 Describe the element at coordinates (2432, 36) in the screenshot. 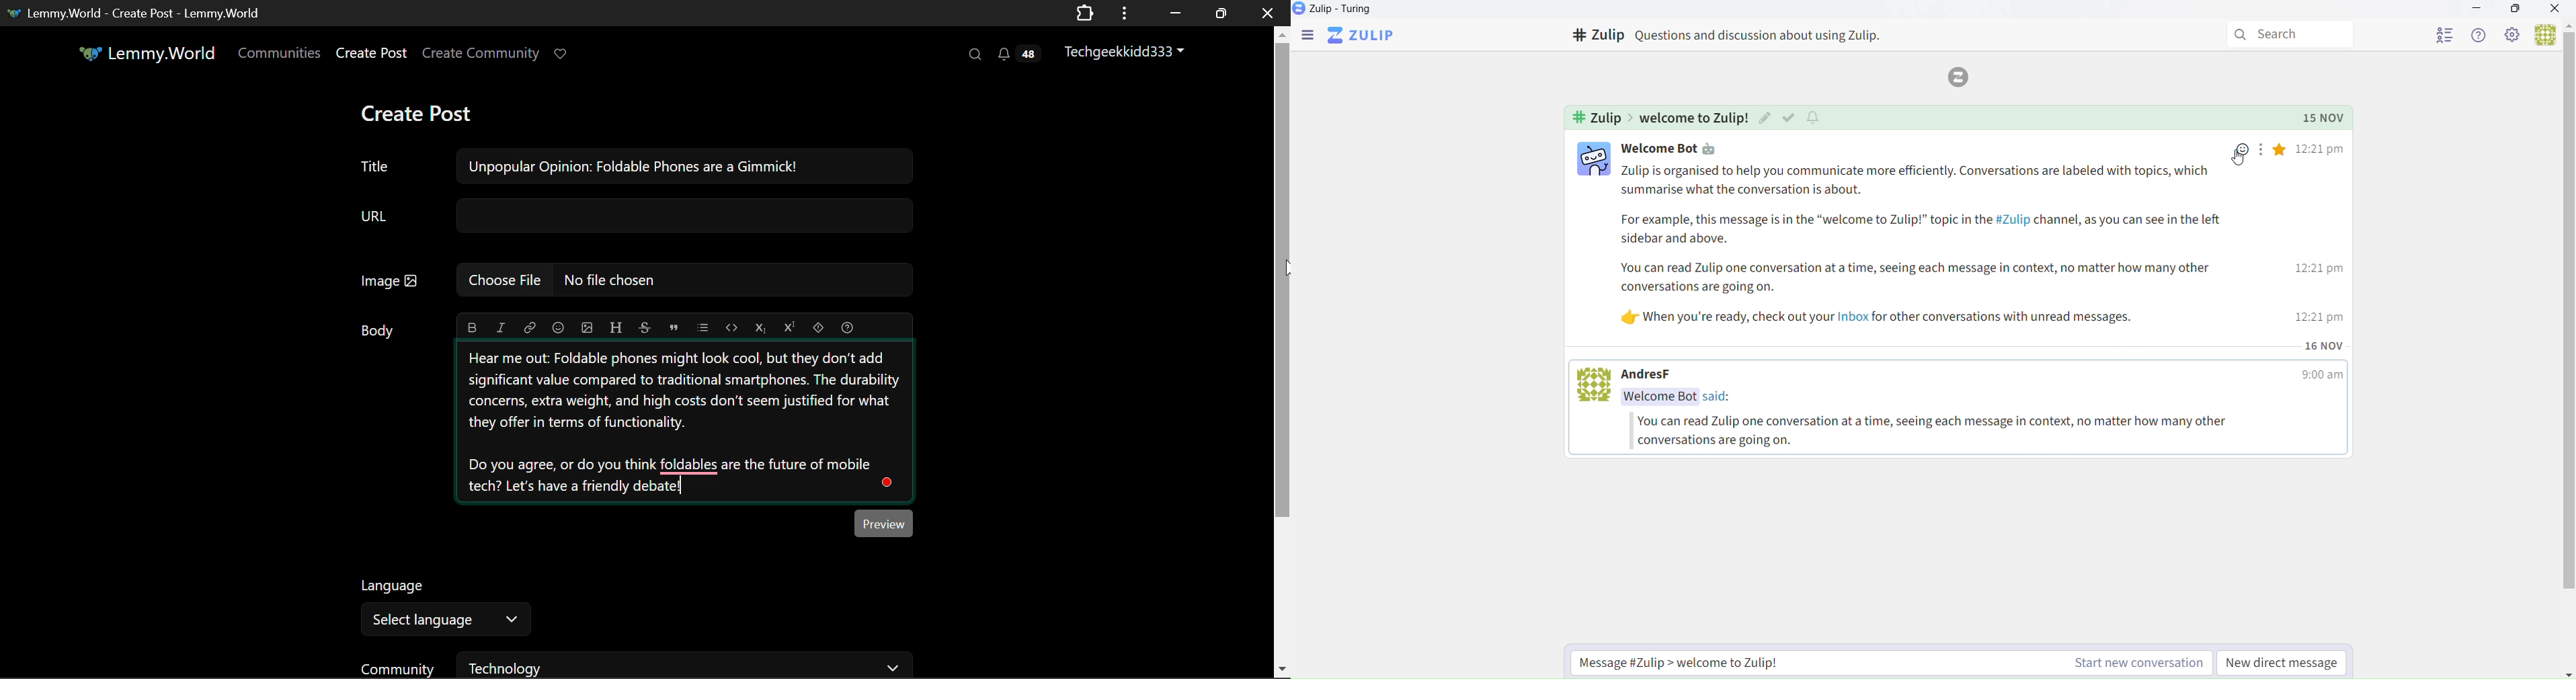

I see `User list` at that location.